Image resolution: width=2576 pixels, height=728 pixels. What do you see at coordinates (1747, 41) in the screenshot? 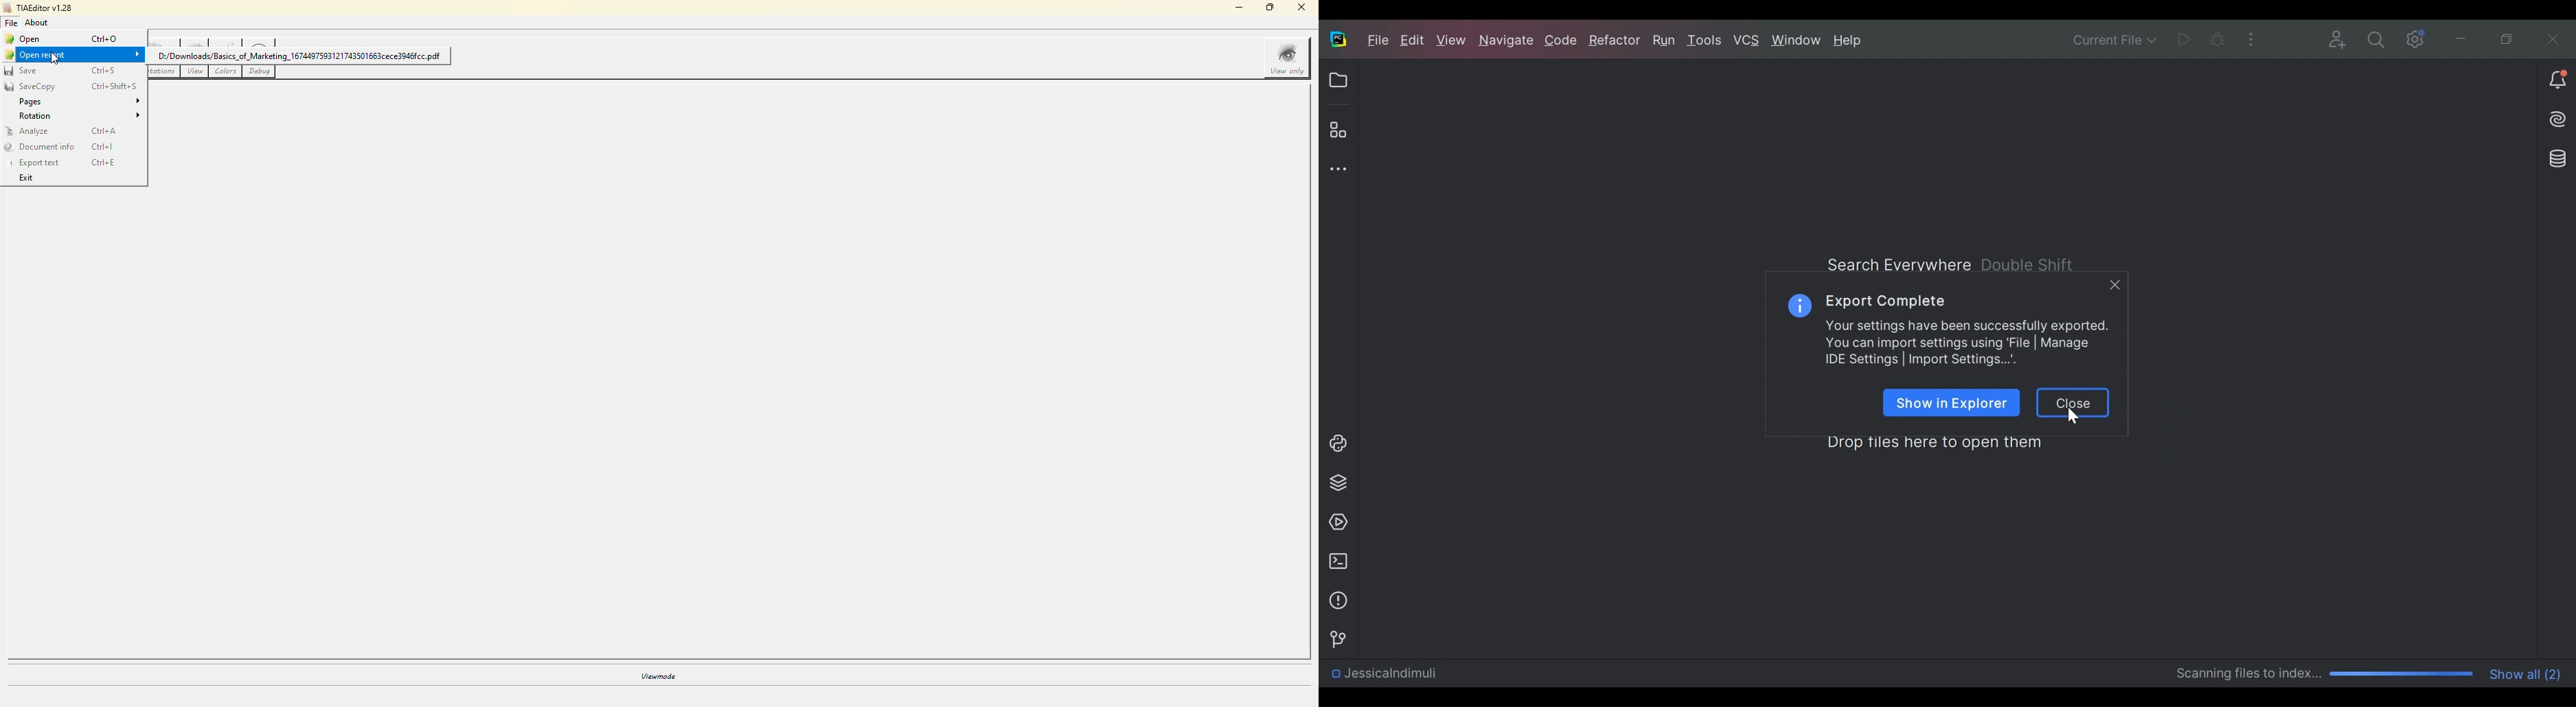
I see `VCS` at bounding box center [1747, 41].